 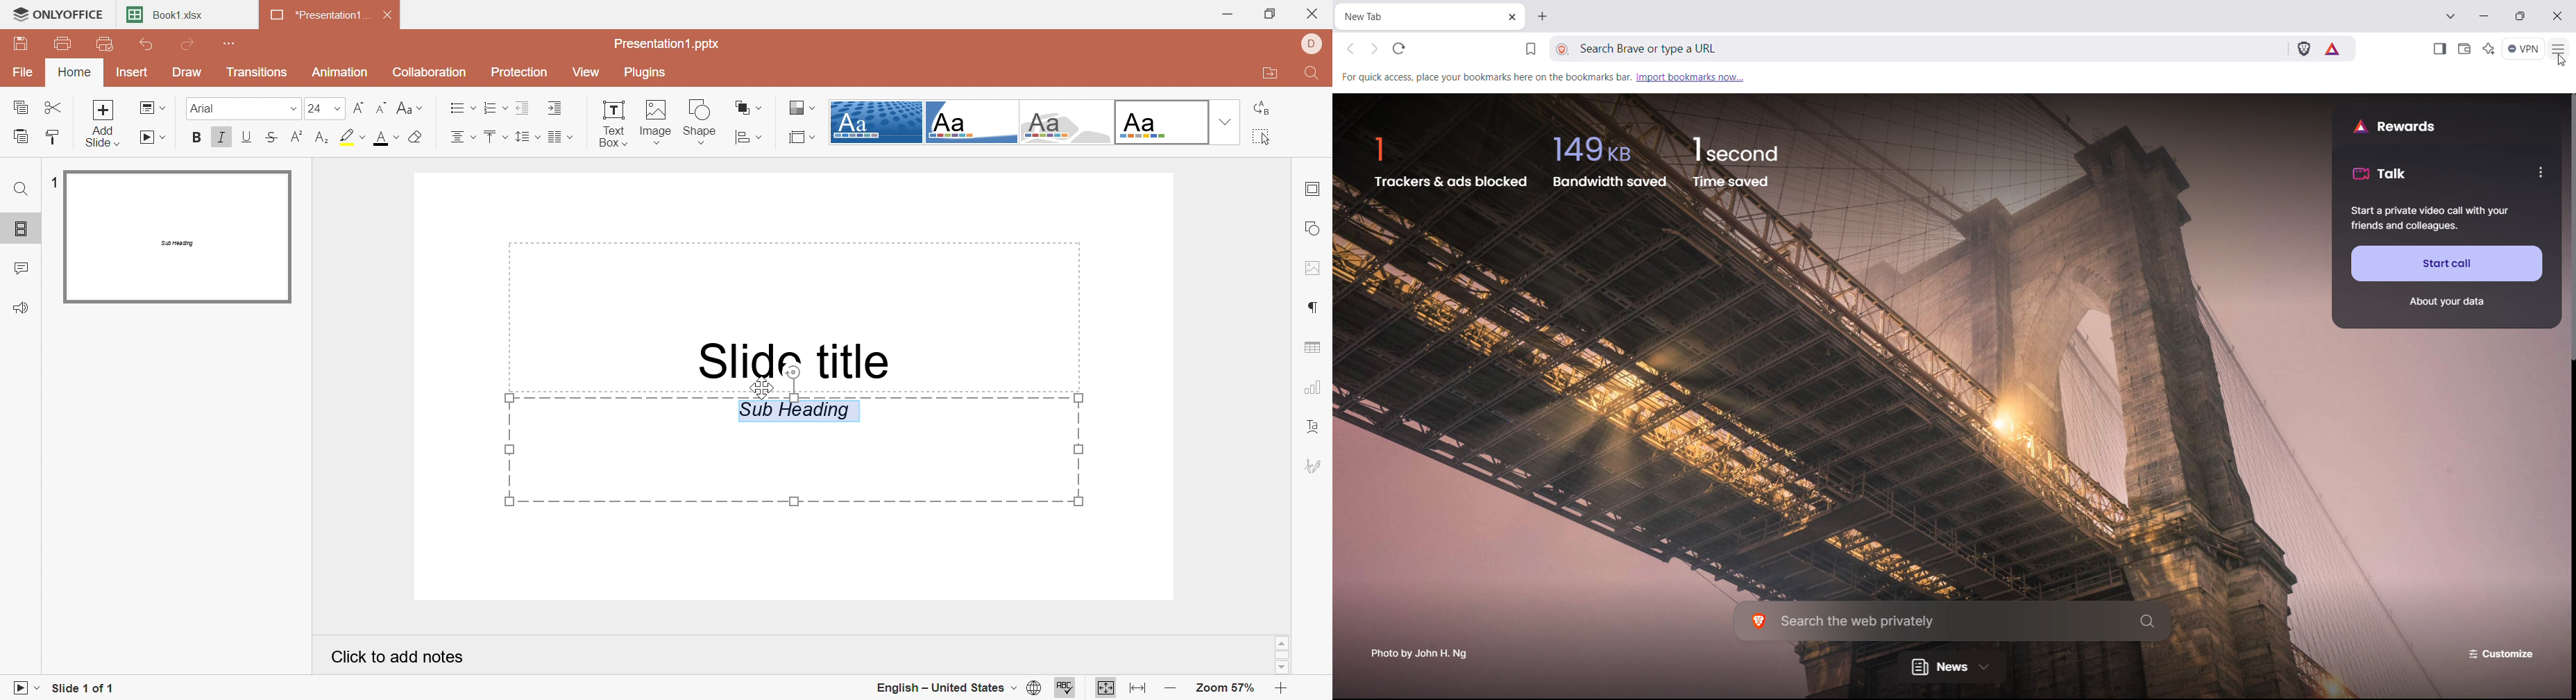 What do you see at coordinates (2451, 16) in the screenshot?
I see `search tabs` at bounding box center [2451, 16].